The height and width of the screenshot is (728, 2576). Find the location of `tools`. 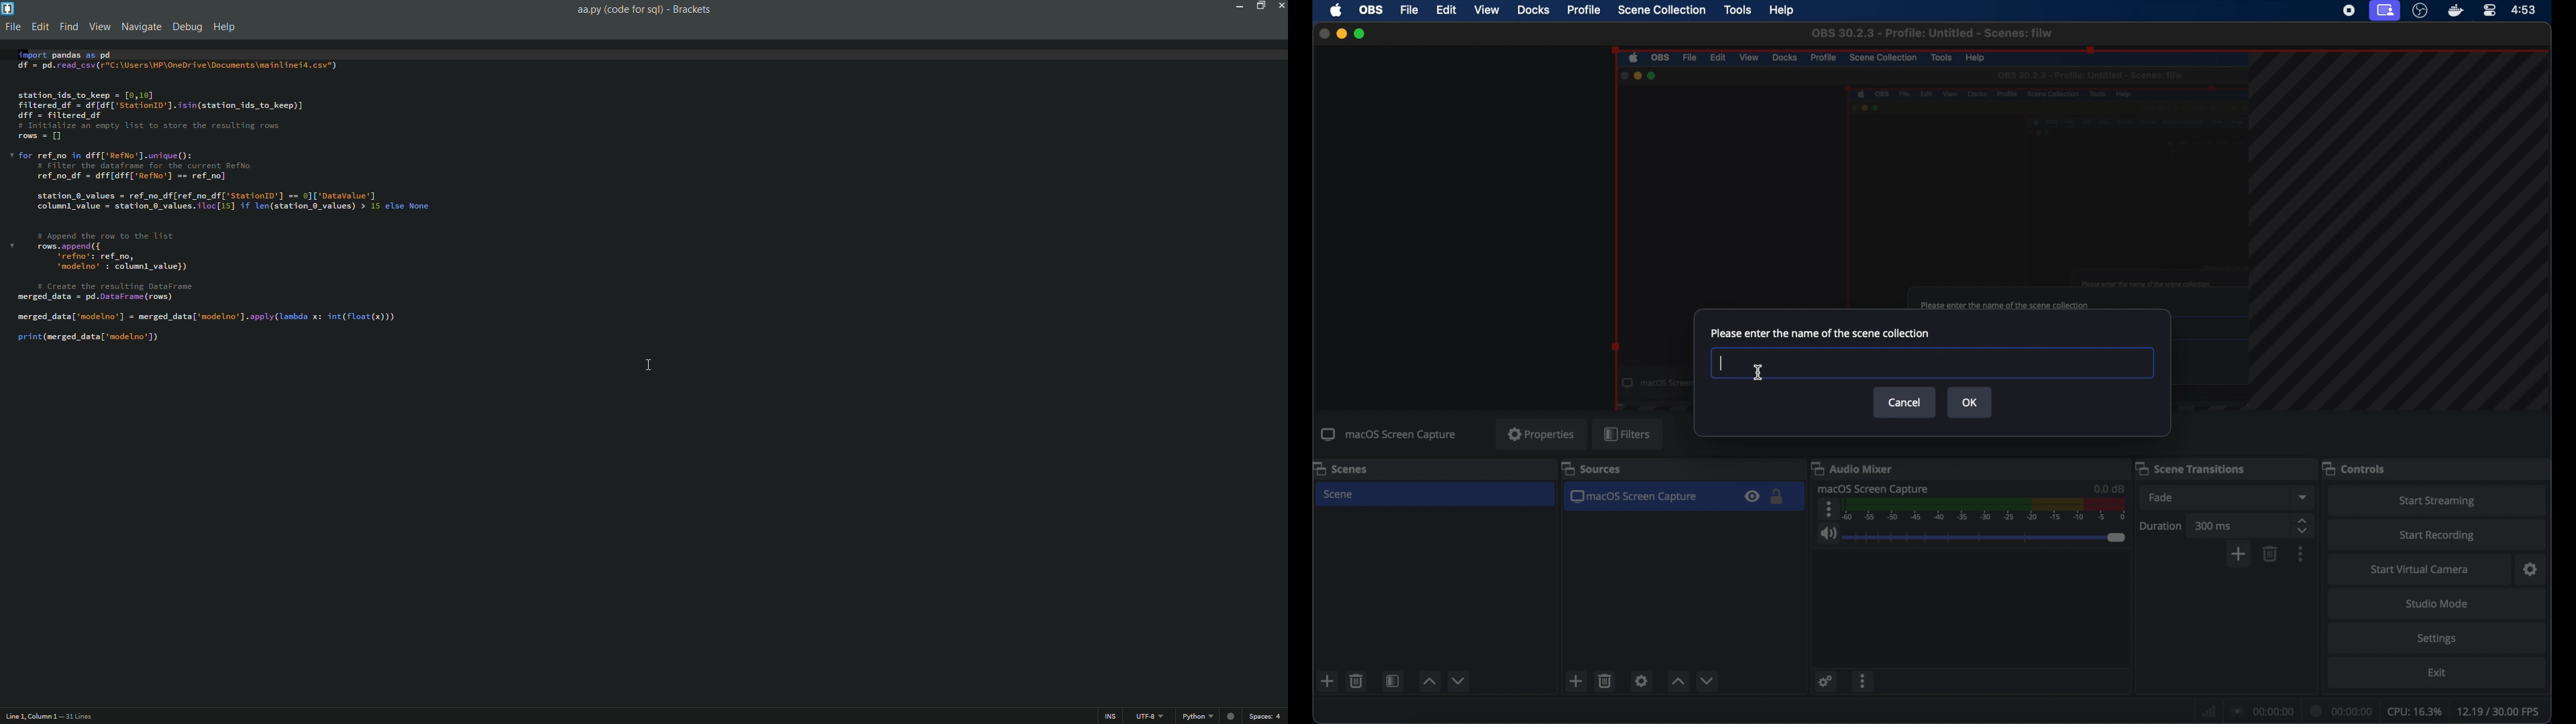

tools is located at coordinates (1737, 10).